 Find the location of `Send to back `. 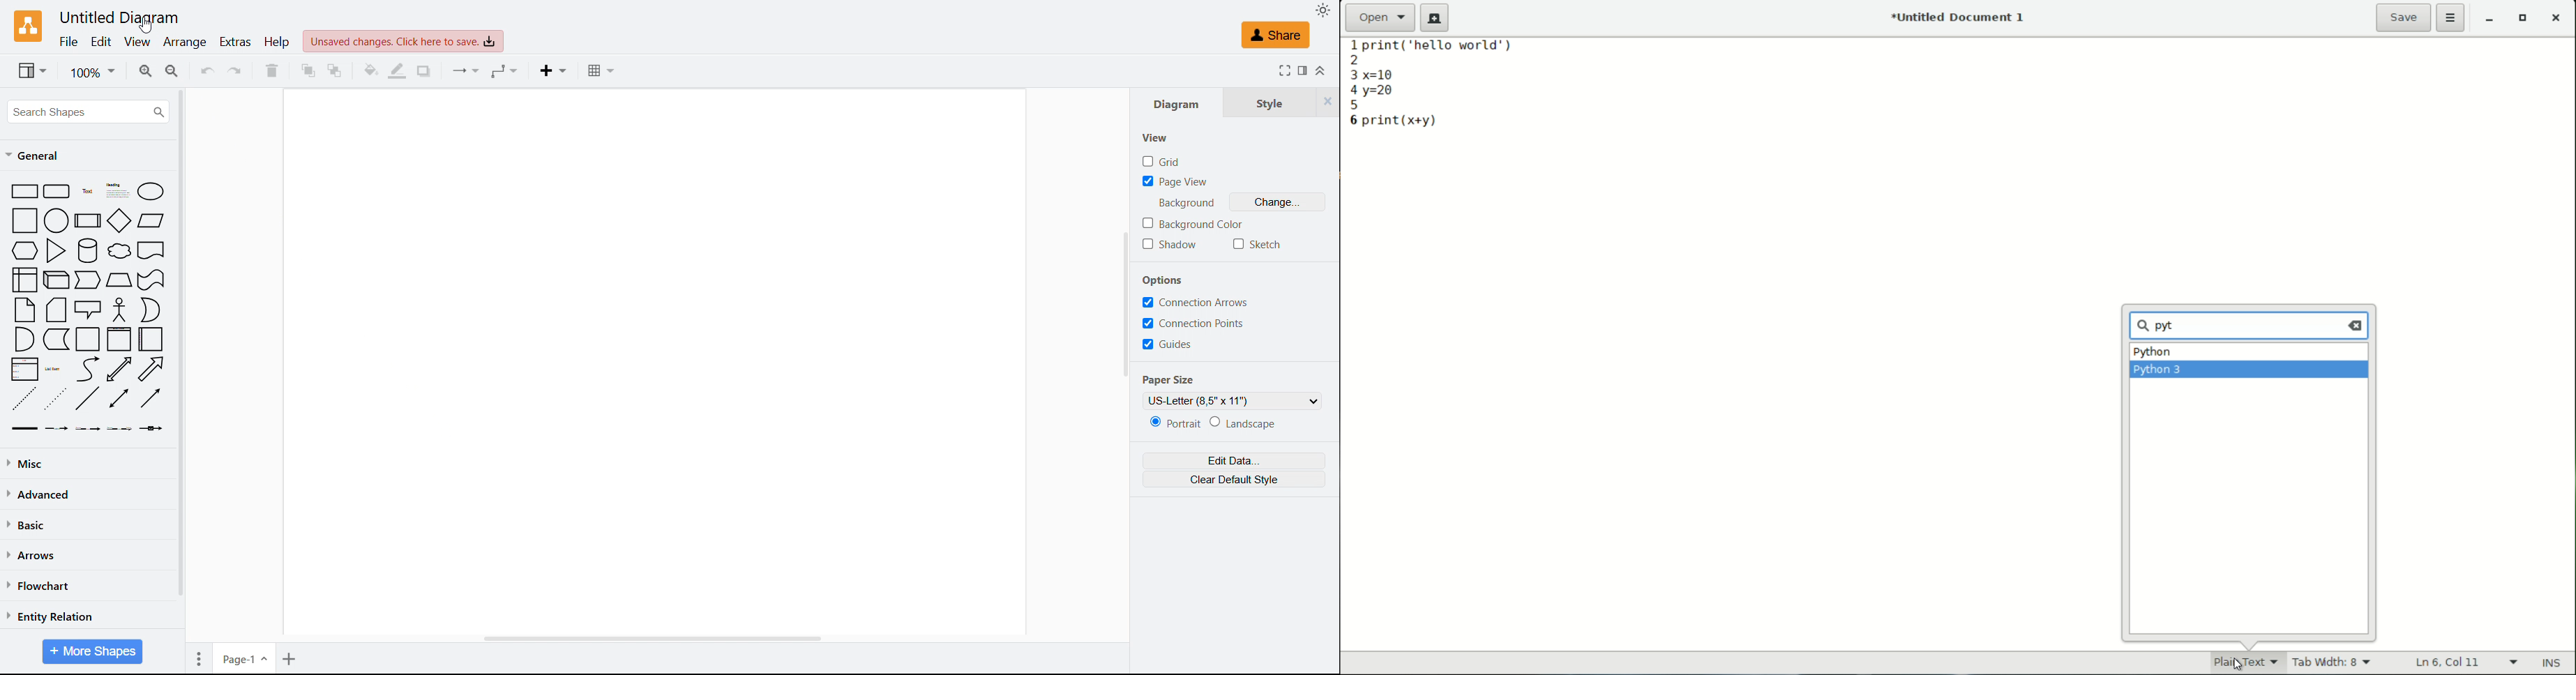

Send to back  is located at coordinates (337, 71).